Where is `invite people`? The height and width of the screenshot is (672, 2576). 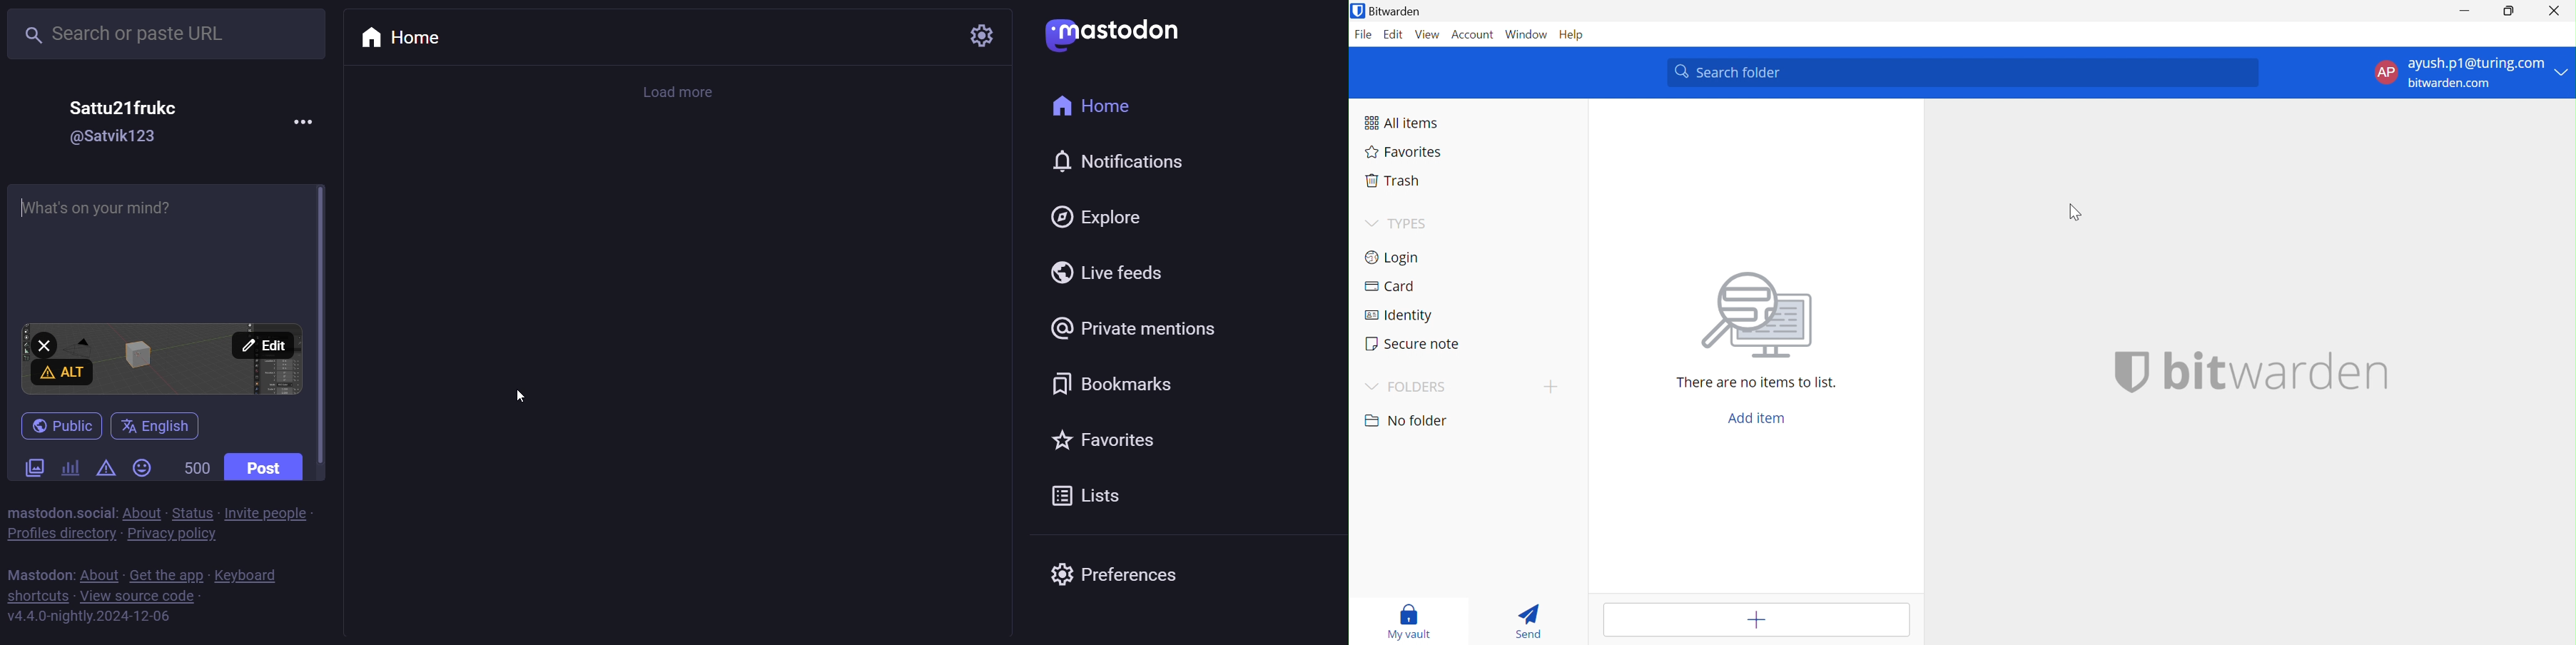
invite people is located at coordinates (268, 512).